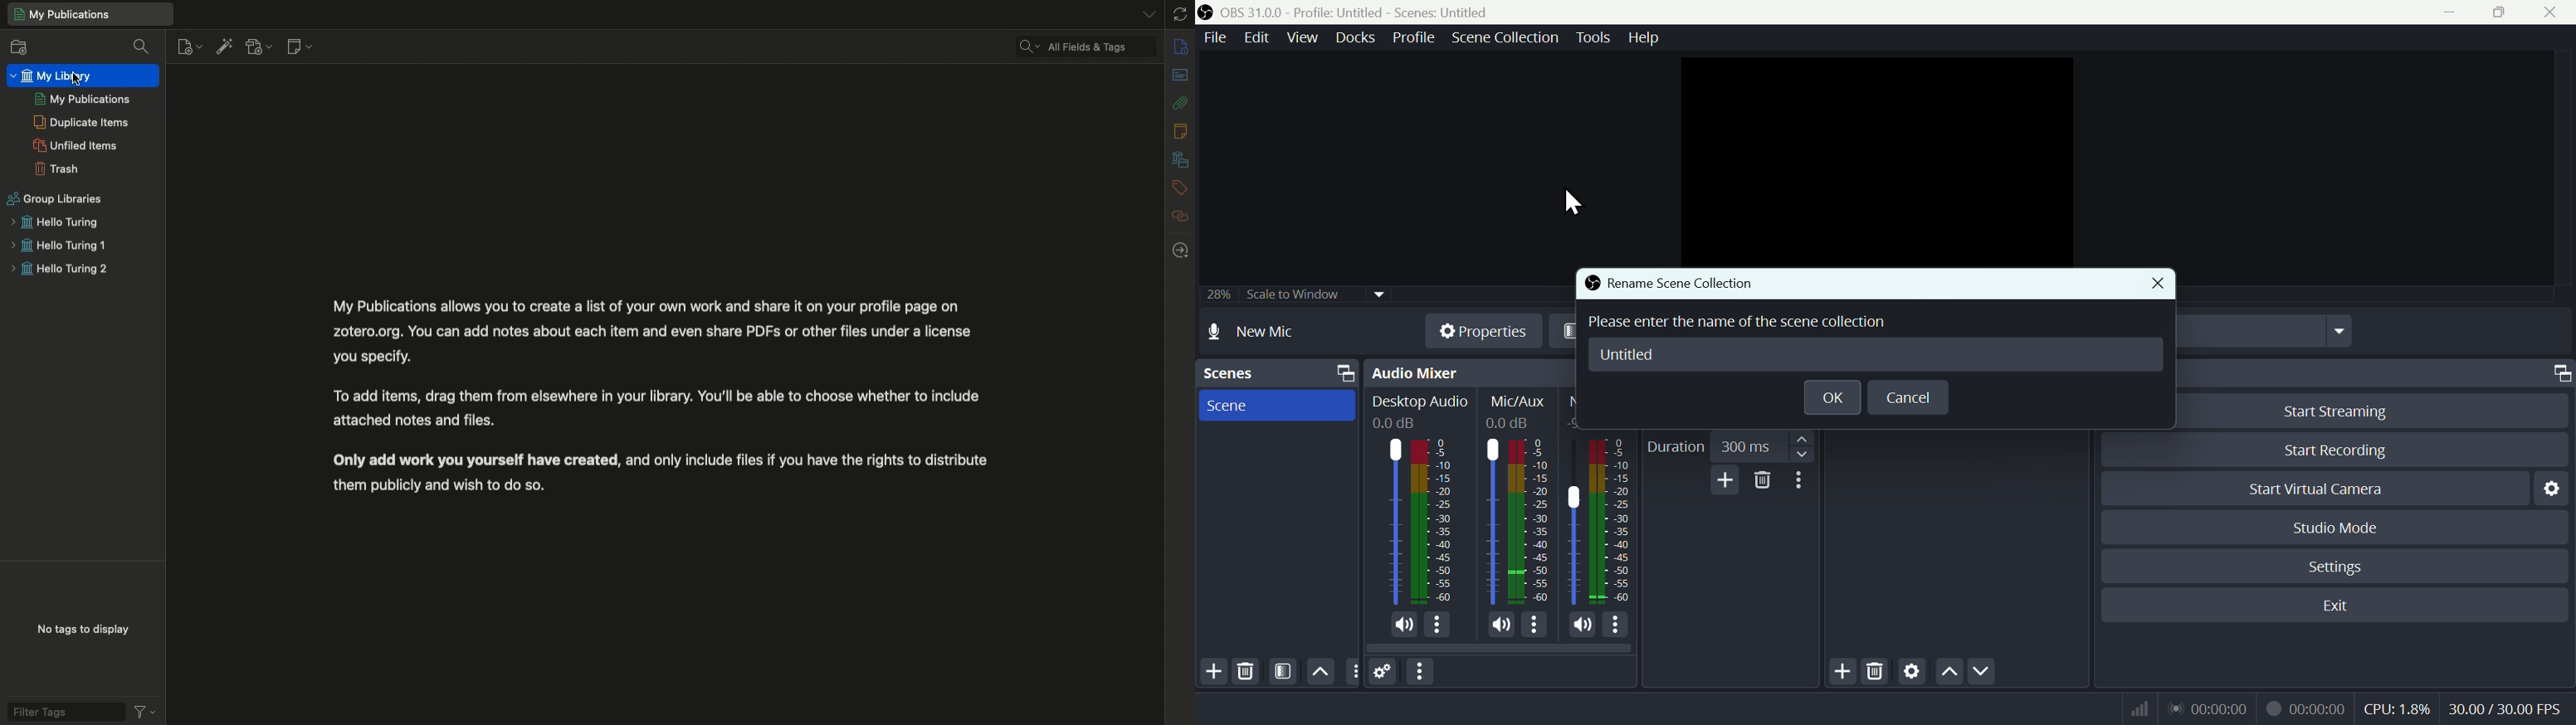 The height and width of the screenshot is (728, 2576). Describe the element at coordinates (1250, 39) in the screenshot. I see `Edit` at that location.